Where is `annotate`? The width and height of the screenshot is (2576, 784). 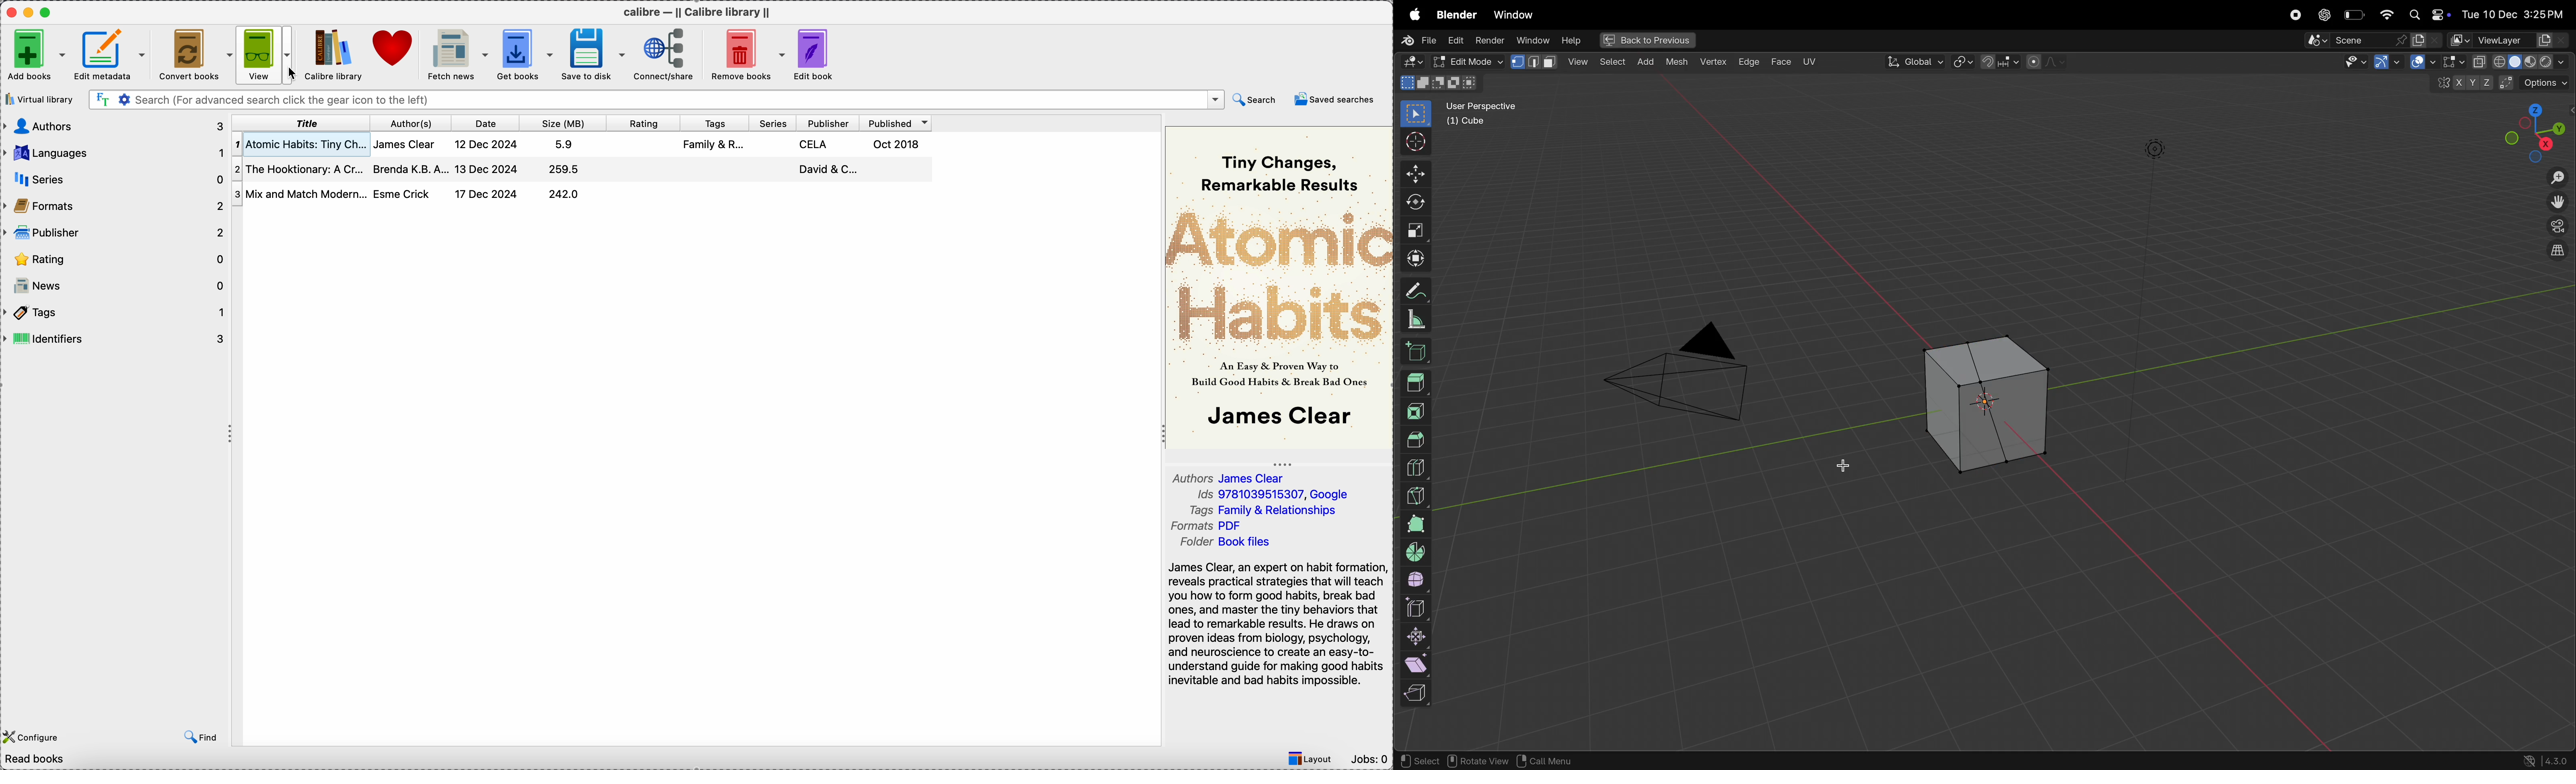 annotate is located at coordinates (1415, 293).